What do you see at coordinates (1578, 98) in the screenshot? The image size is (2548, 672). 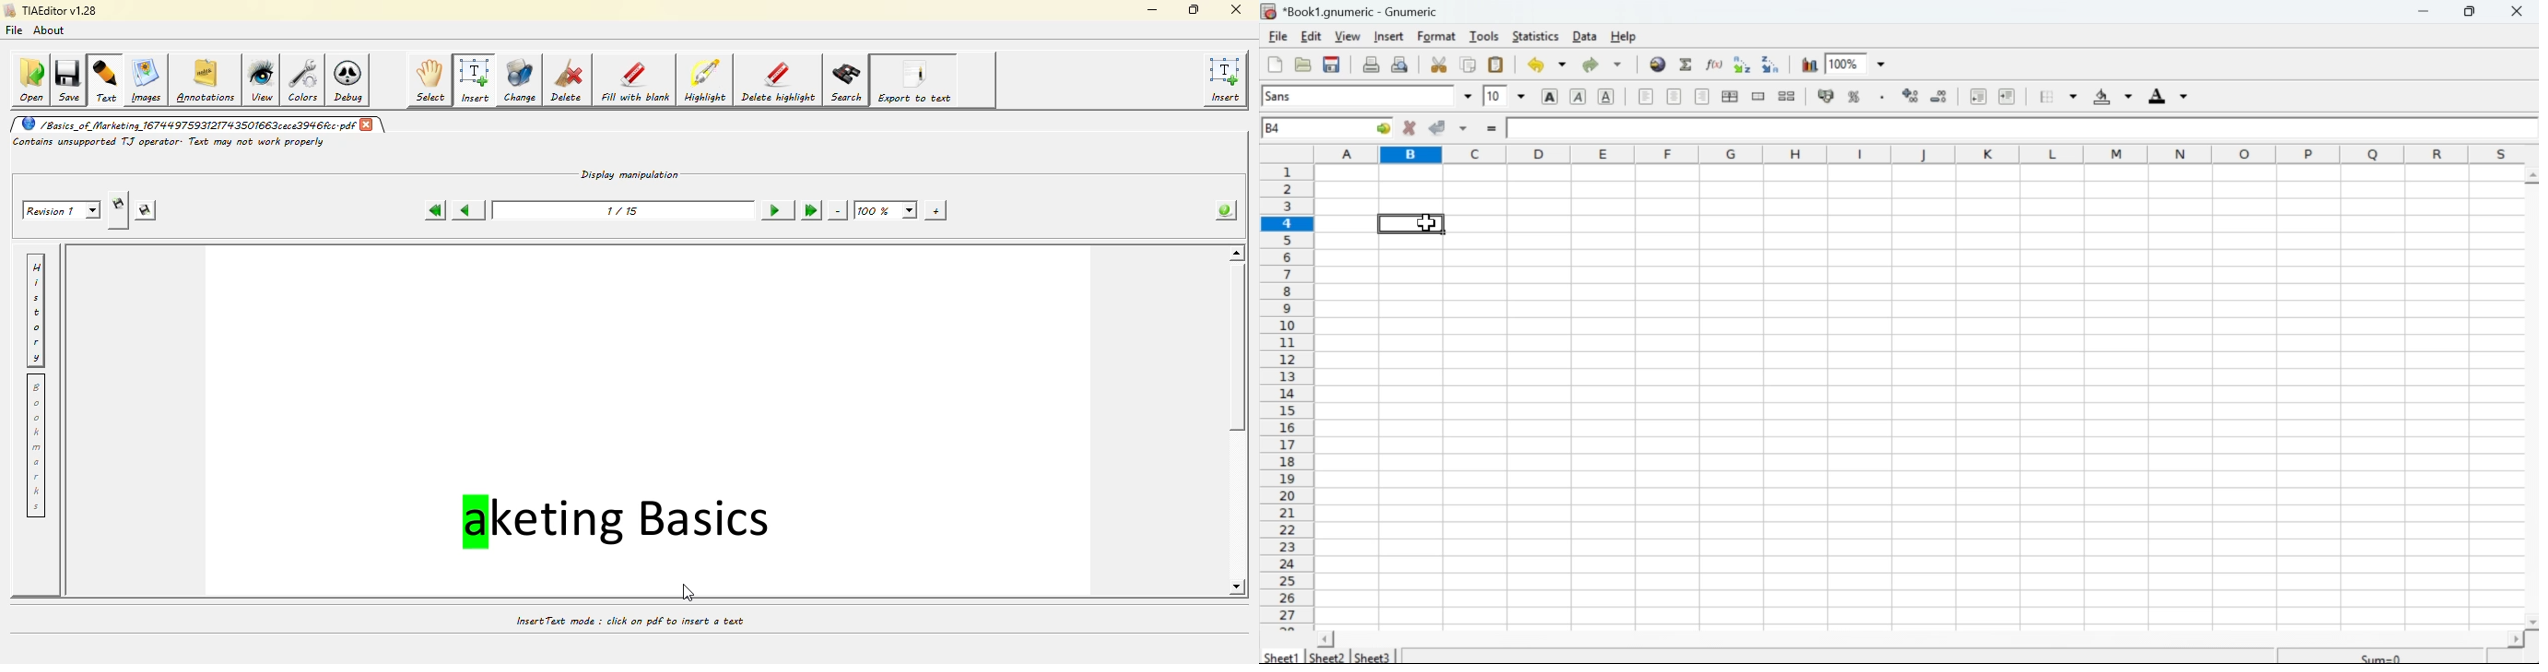 I see `Italics` at bounding box center [1578, 98].